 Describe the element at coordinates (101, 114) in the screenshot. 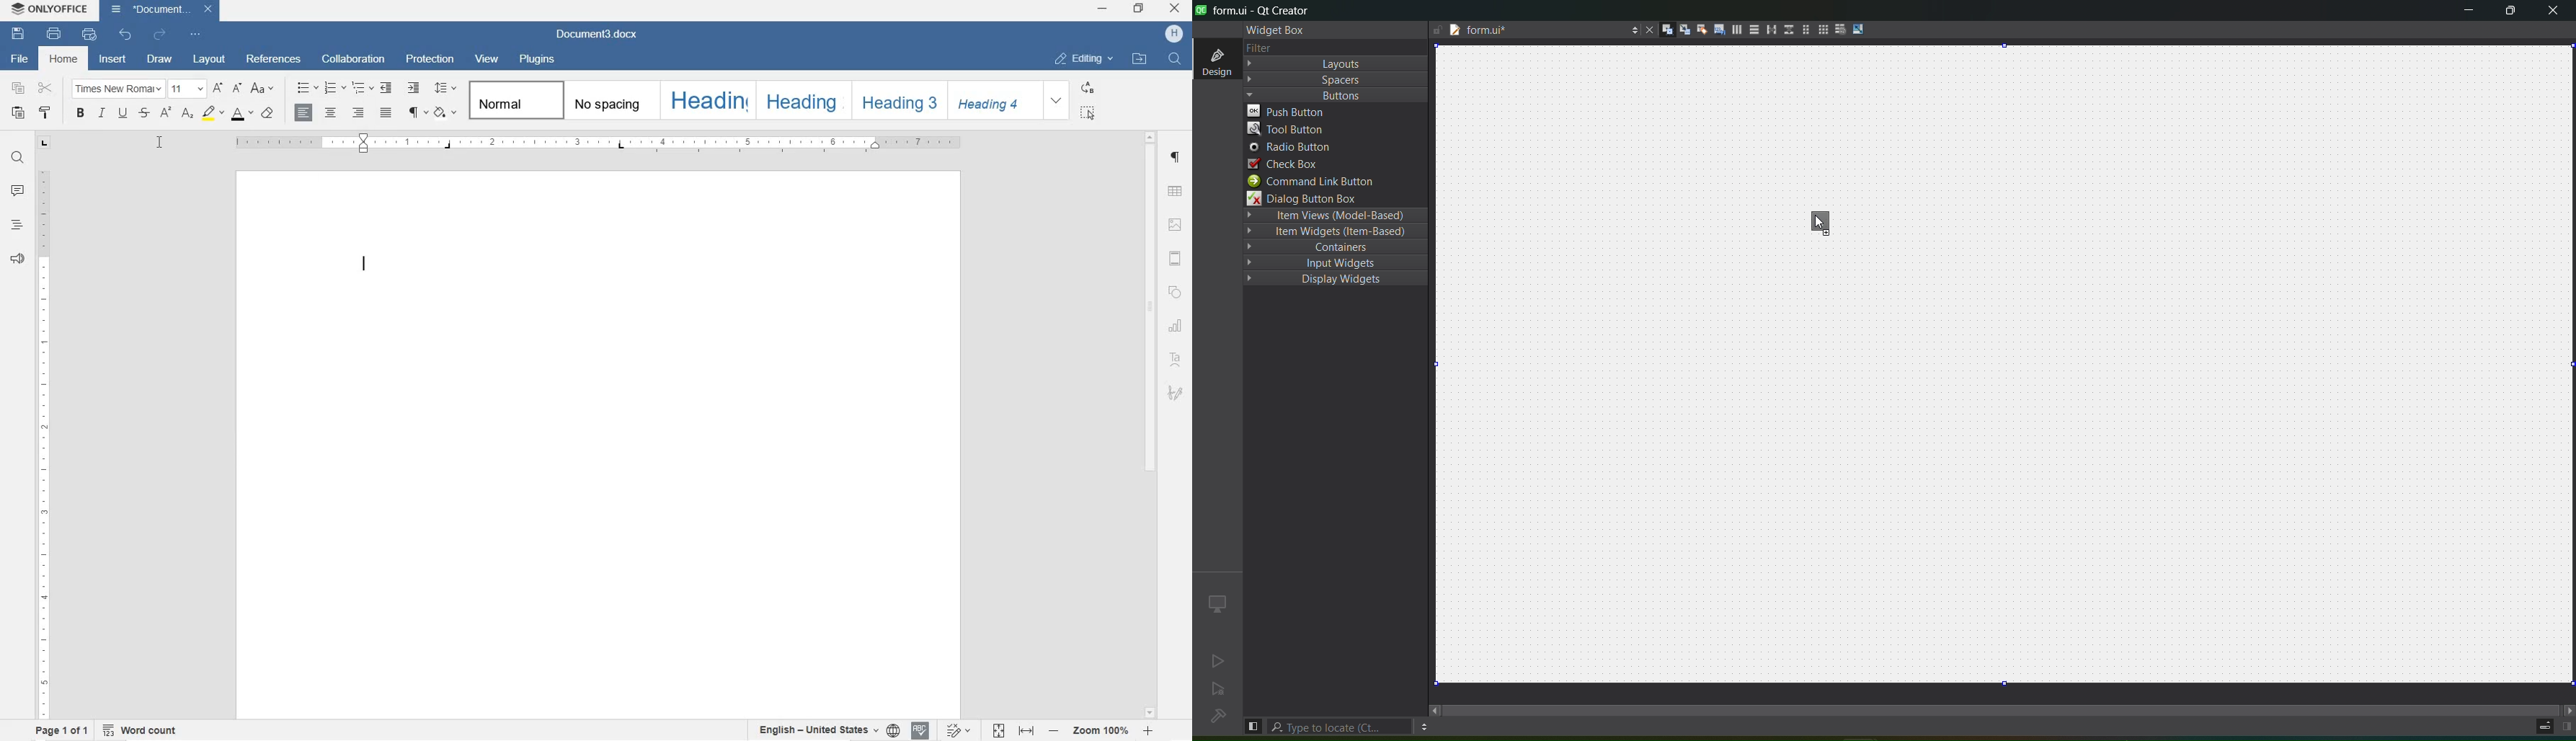

I see `ITALIC` at that location.